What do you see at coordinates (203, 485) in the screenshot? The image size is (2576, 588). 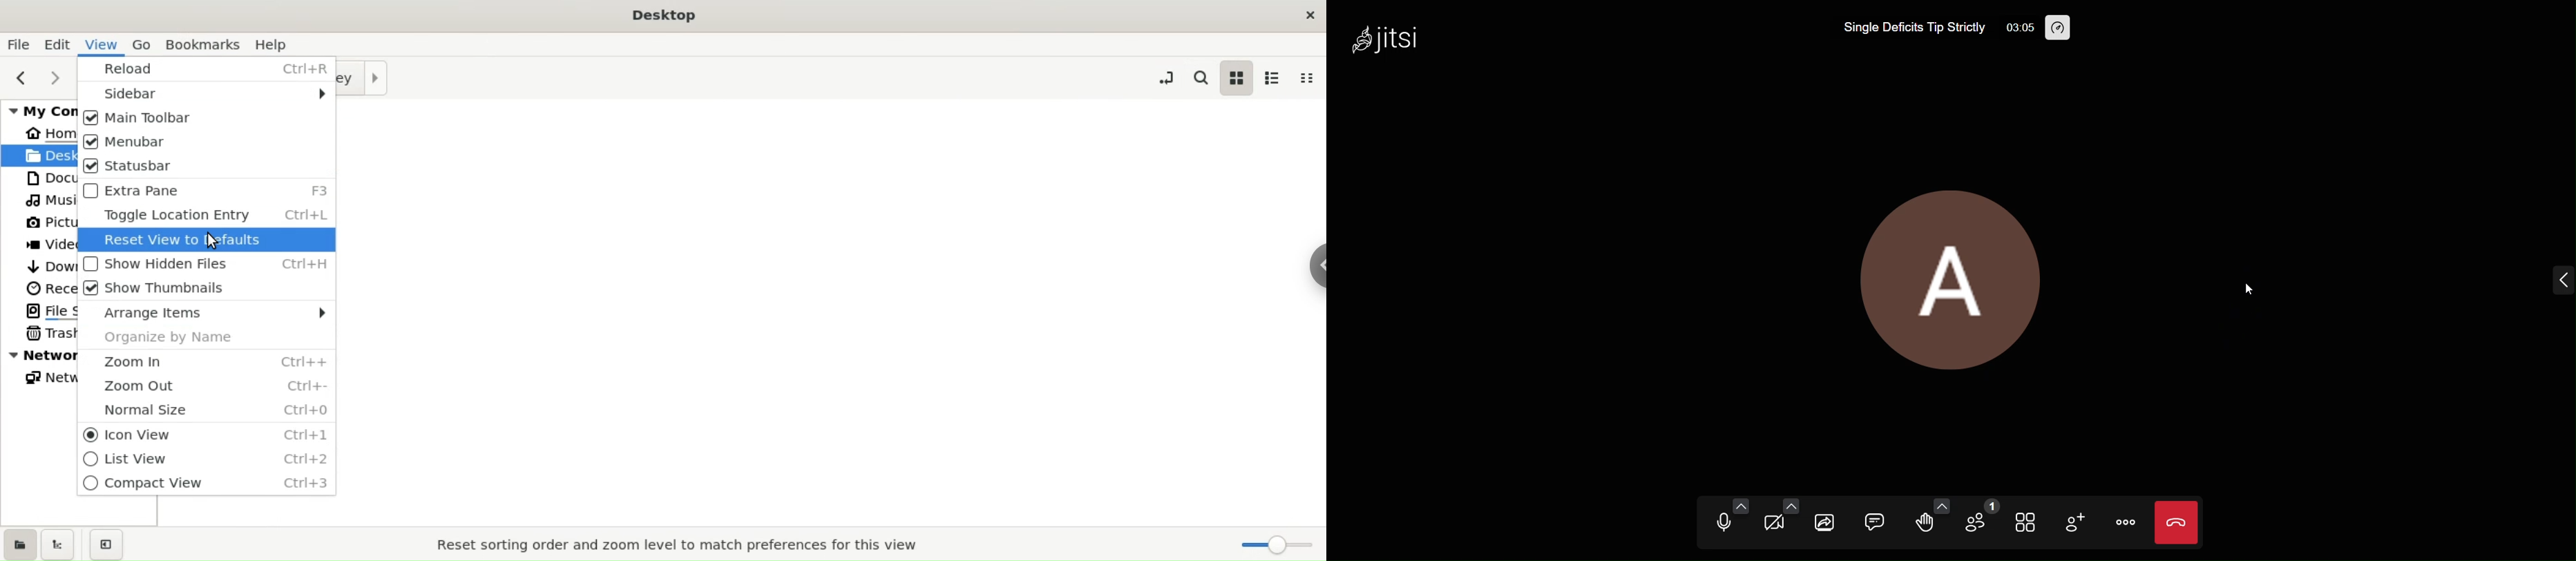 I see `compact view` at bounding box center [203, 485].